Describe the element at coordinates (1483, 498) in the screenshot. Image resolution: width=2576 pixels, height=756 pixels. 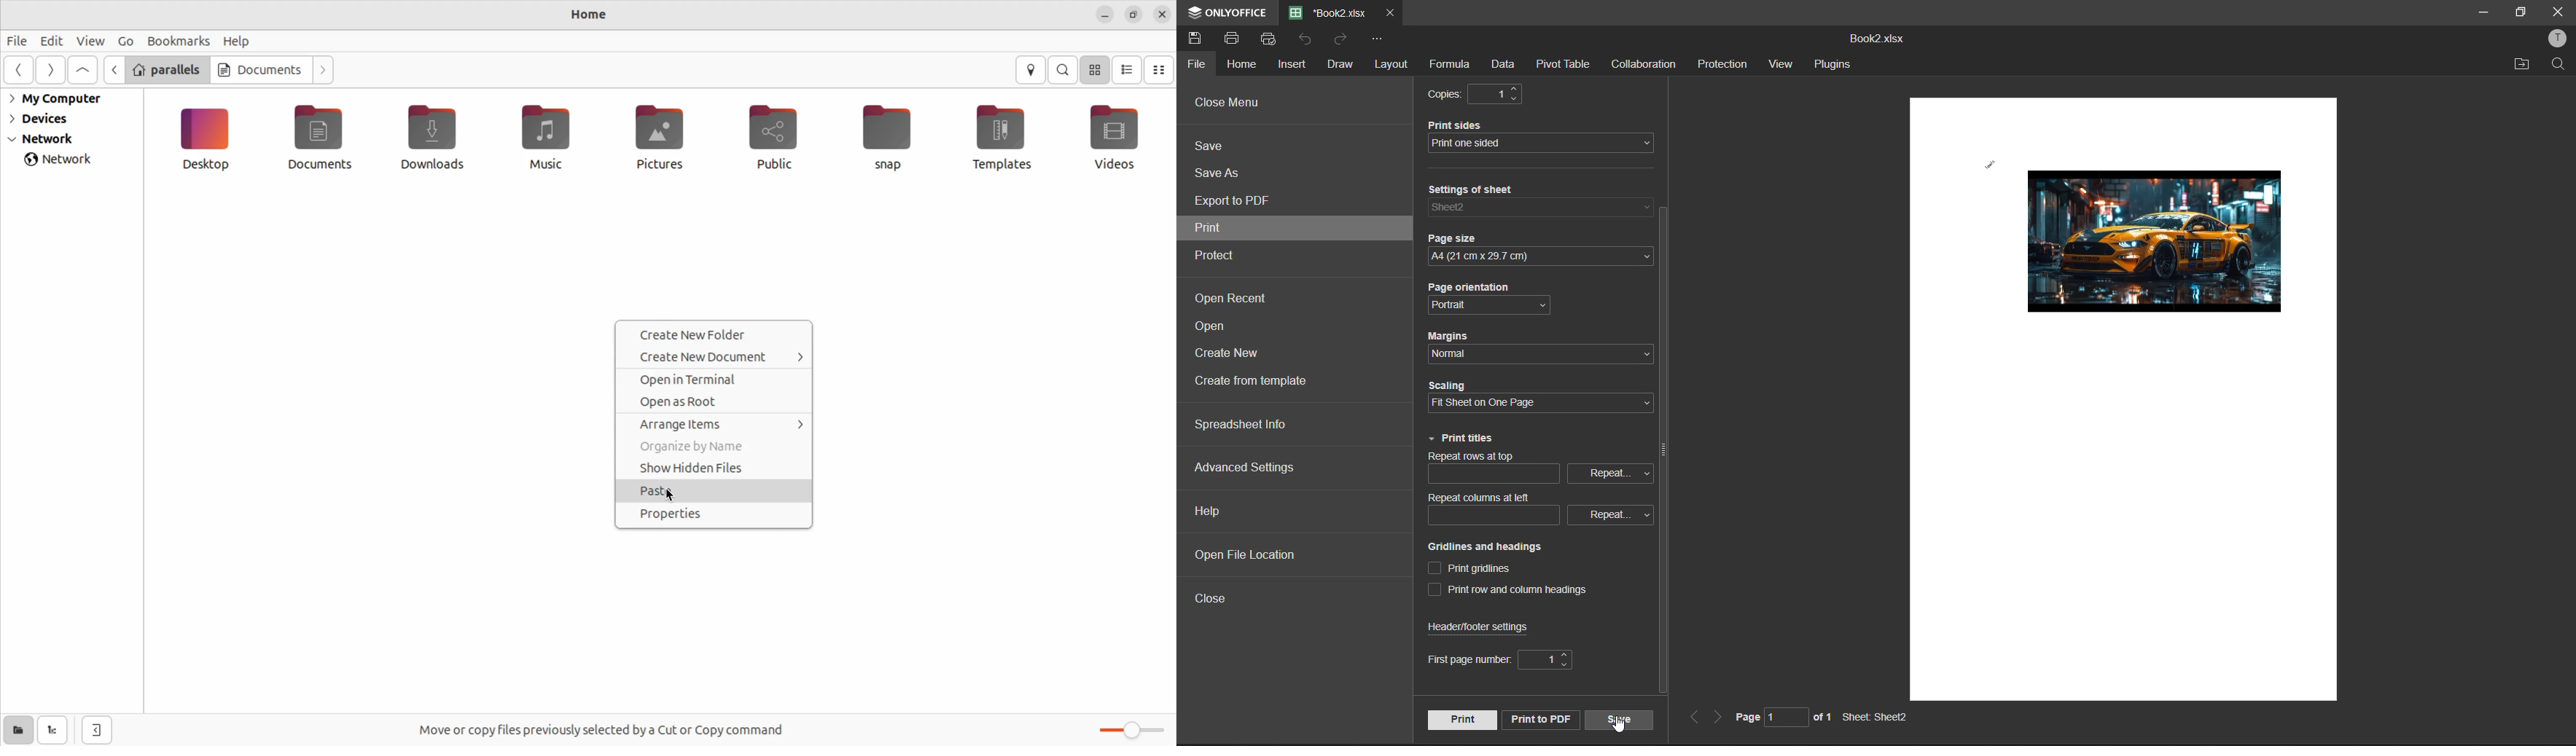
I see `repeat columns at left` at that location.